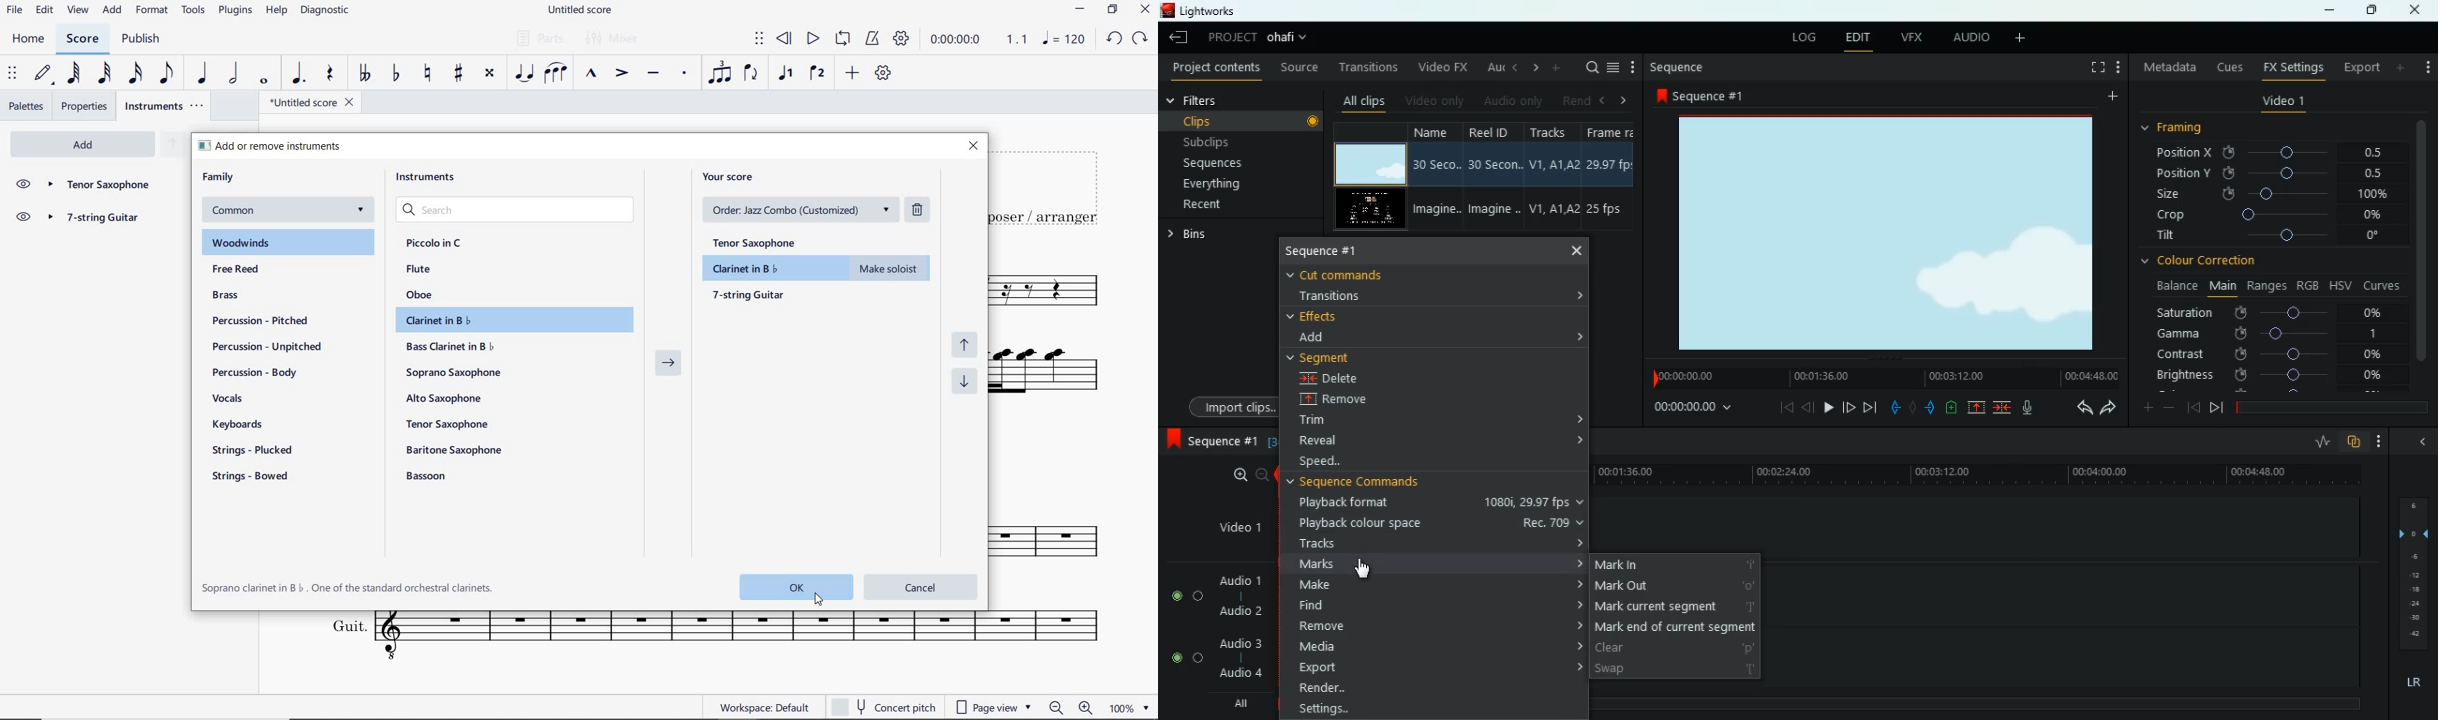 The height and width of the screenshot is (728, 2464). I want to click on swap, so click(1677, 668).